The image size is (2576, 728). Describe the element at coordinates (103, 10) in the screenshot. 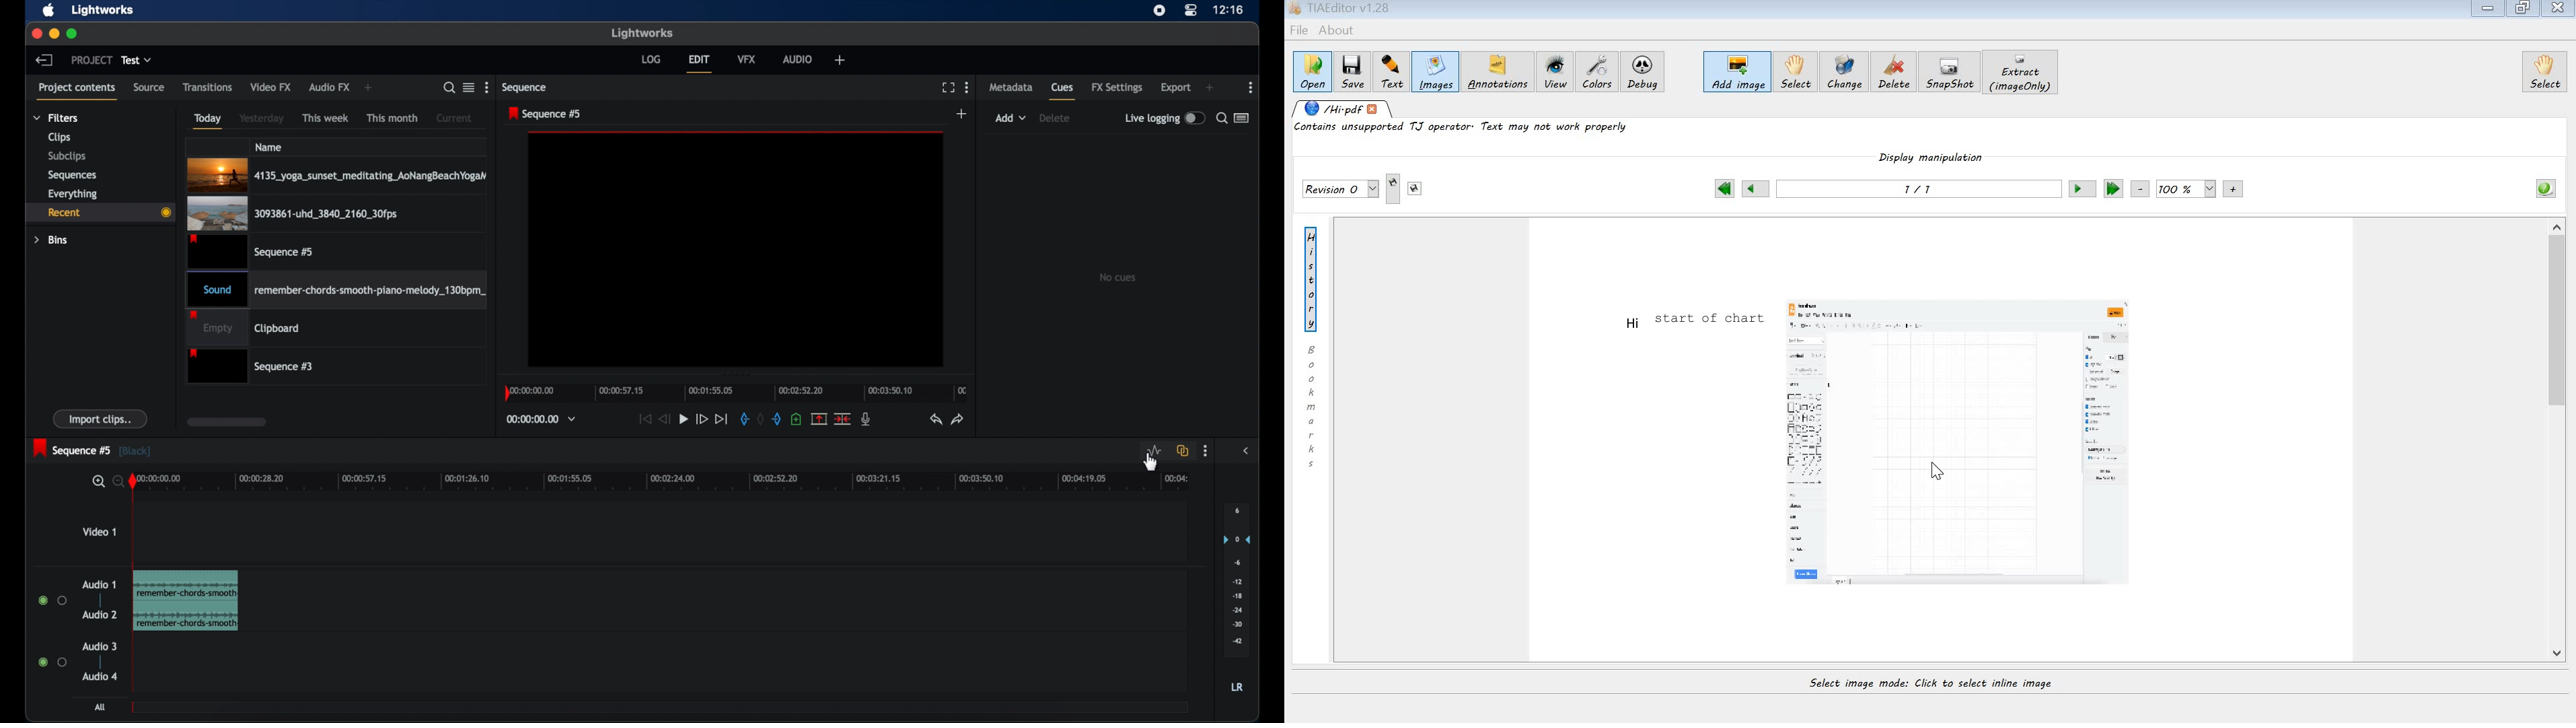

I see `lightworks` at that location.